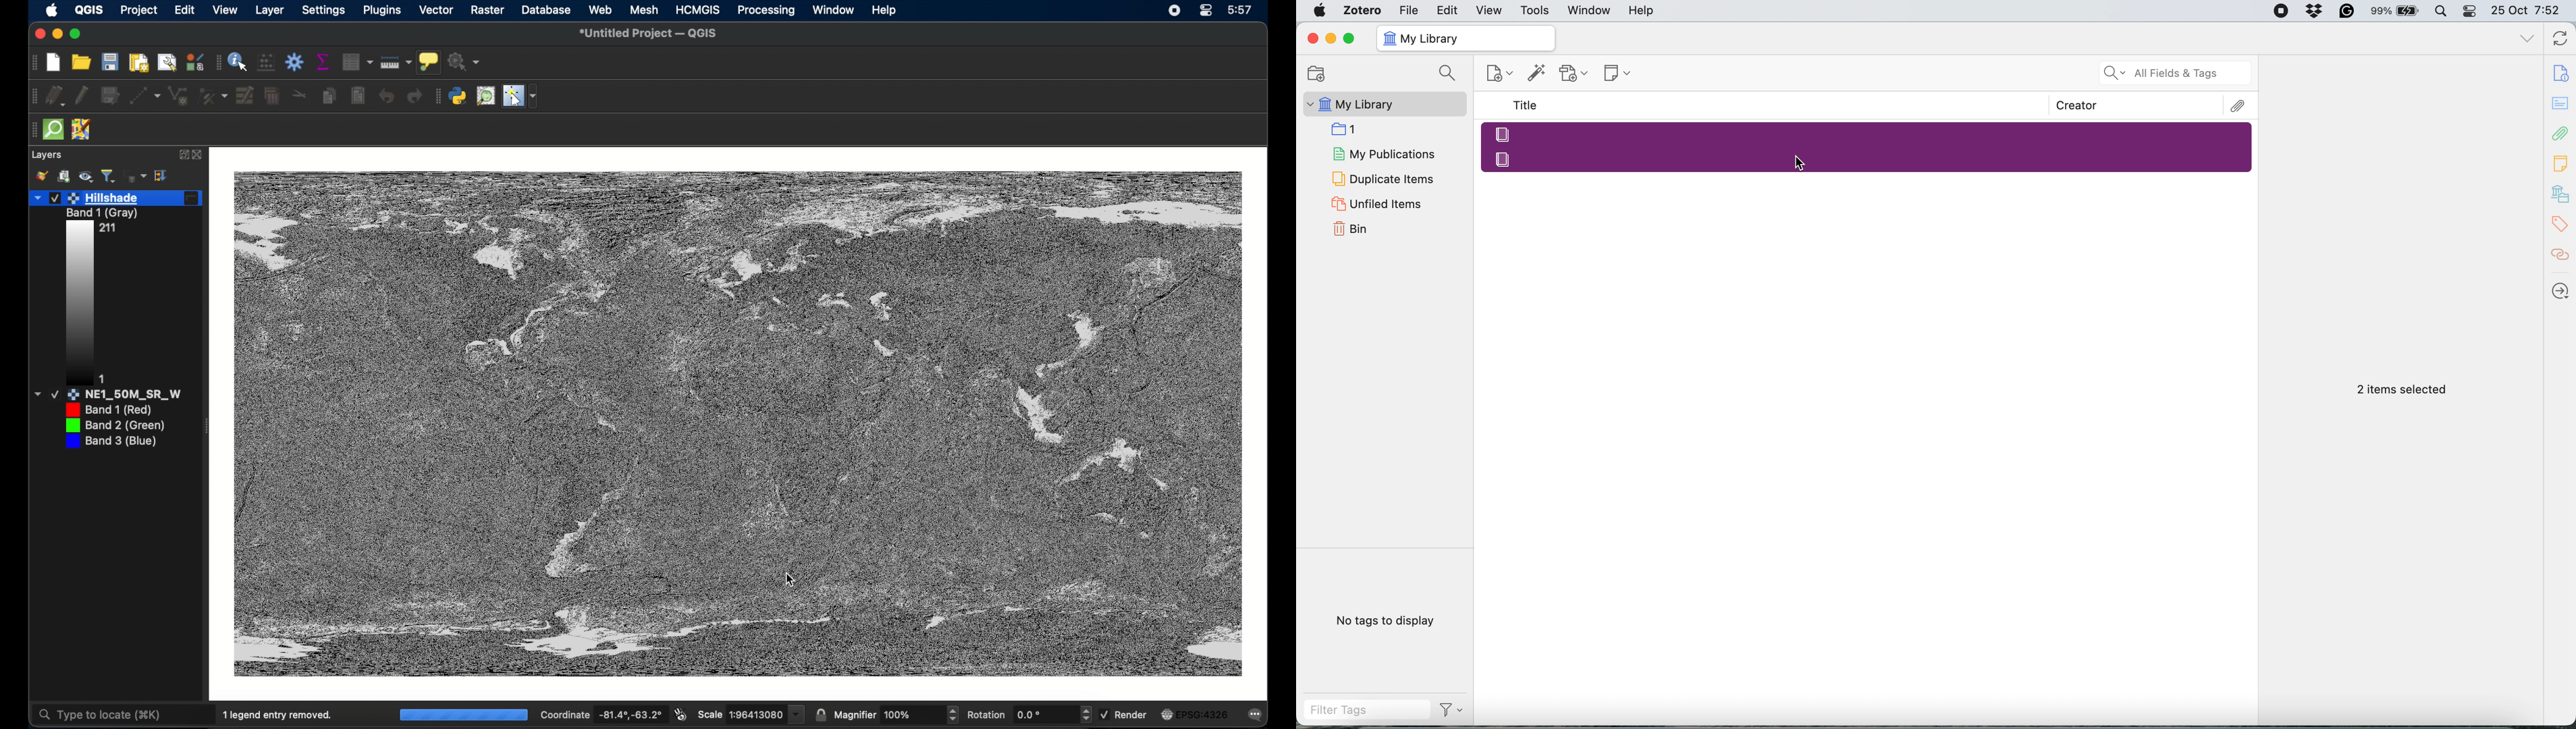 This screenshot has width=2576, height=756. What do you see at coordinates (2562, 161) in the screenshot?
I see `Notes` at bounding box center [2562, 161].